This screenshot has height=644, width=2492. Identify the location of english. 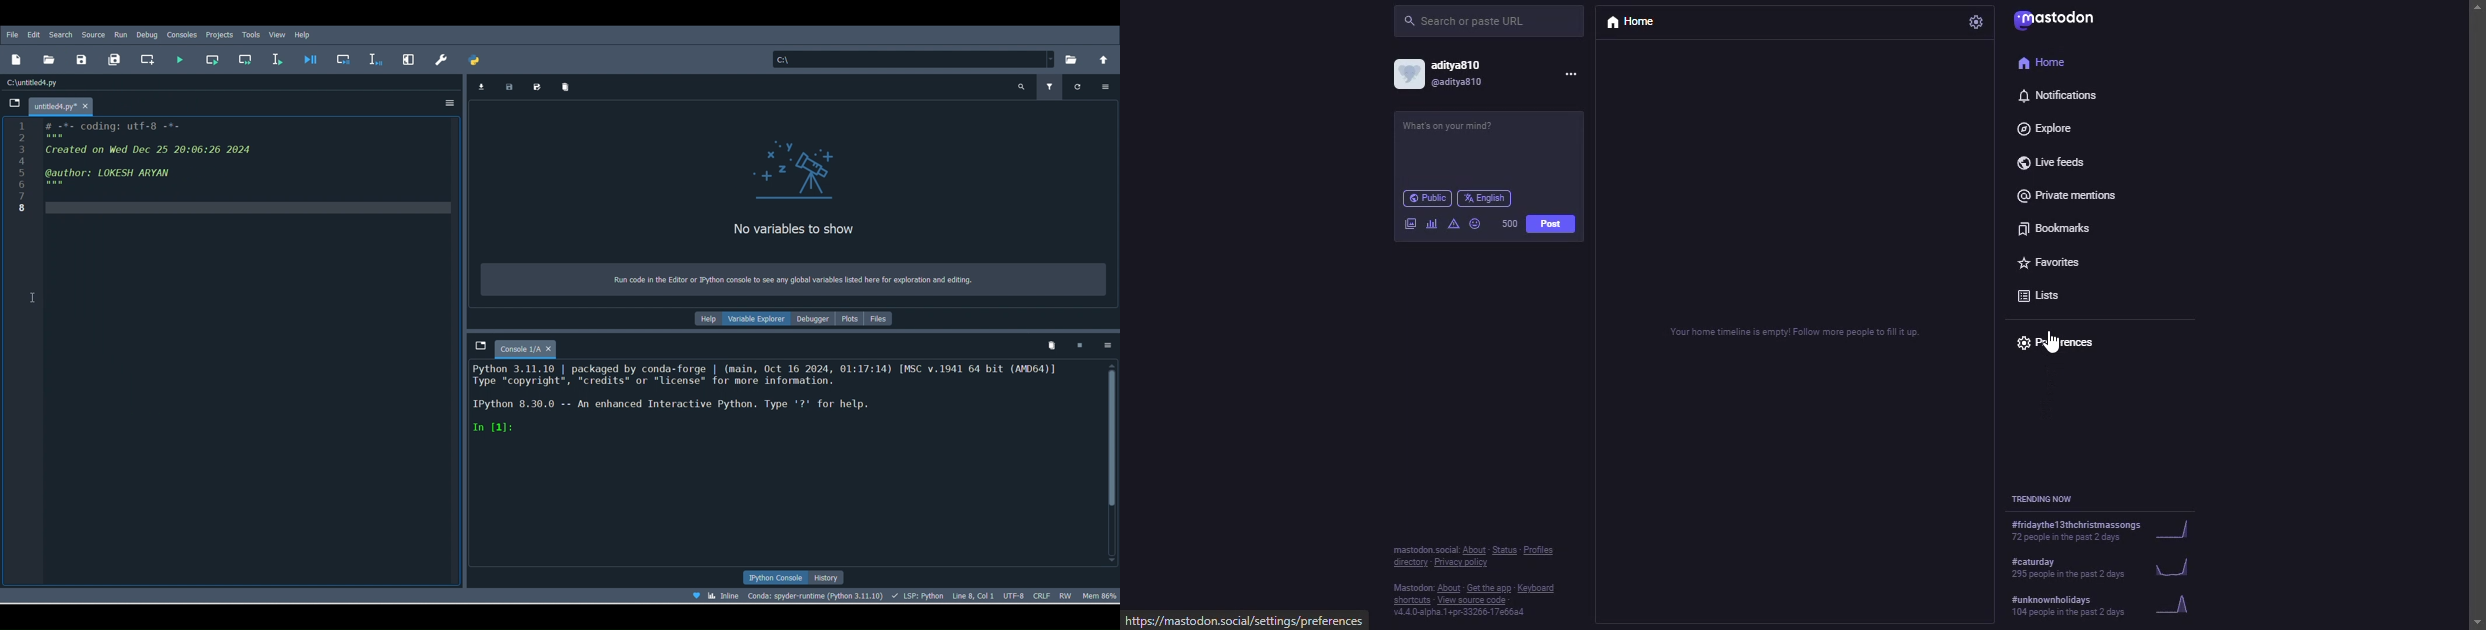
(1486, 199).